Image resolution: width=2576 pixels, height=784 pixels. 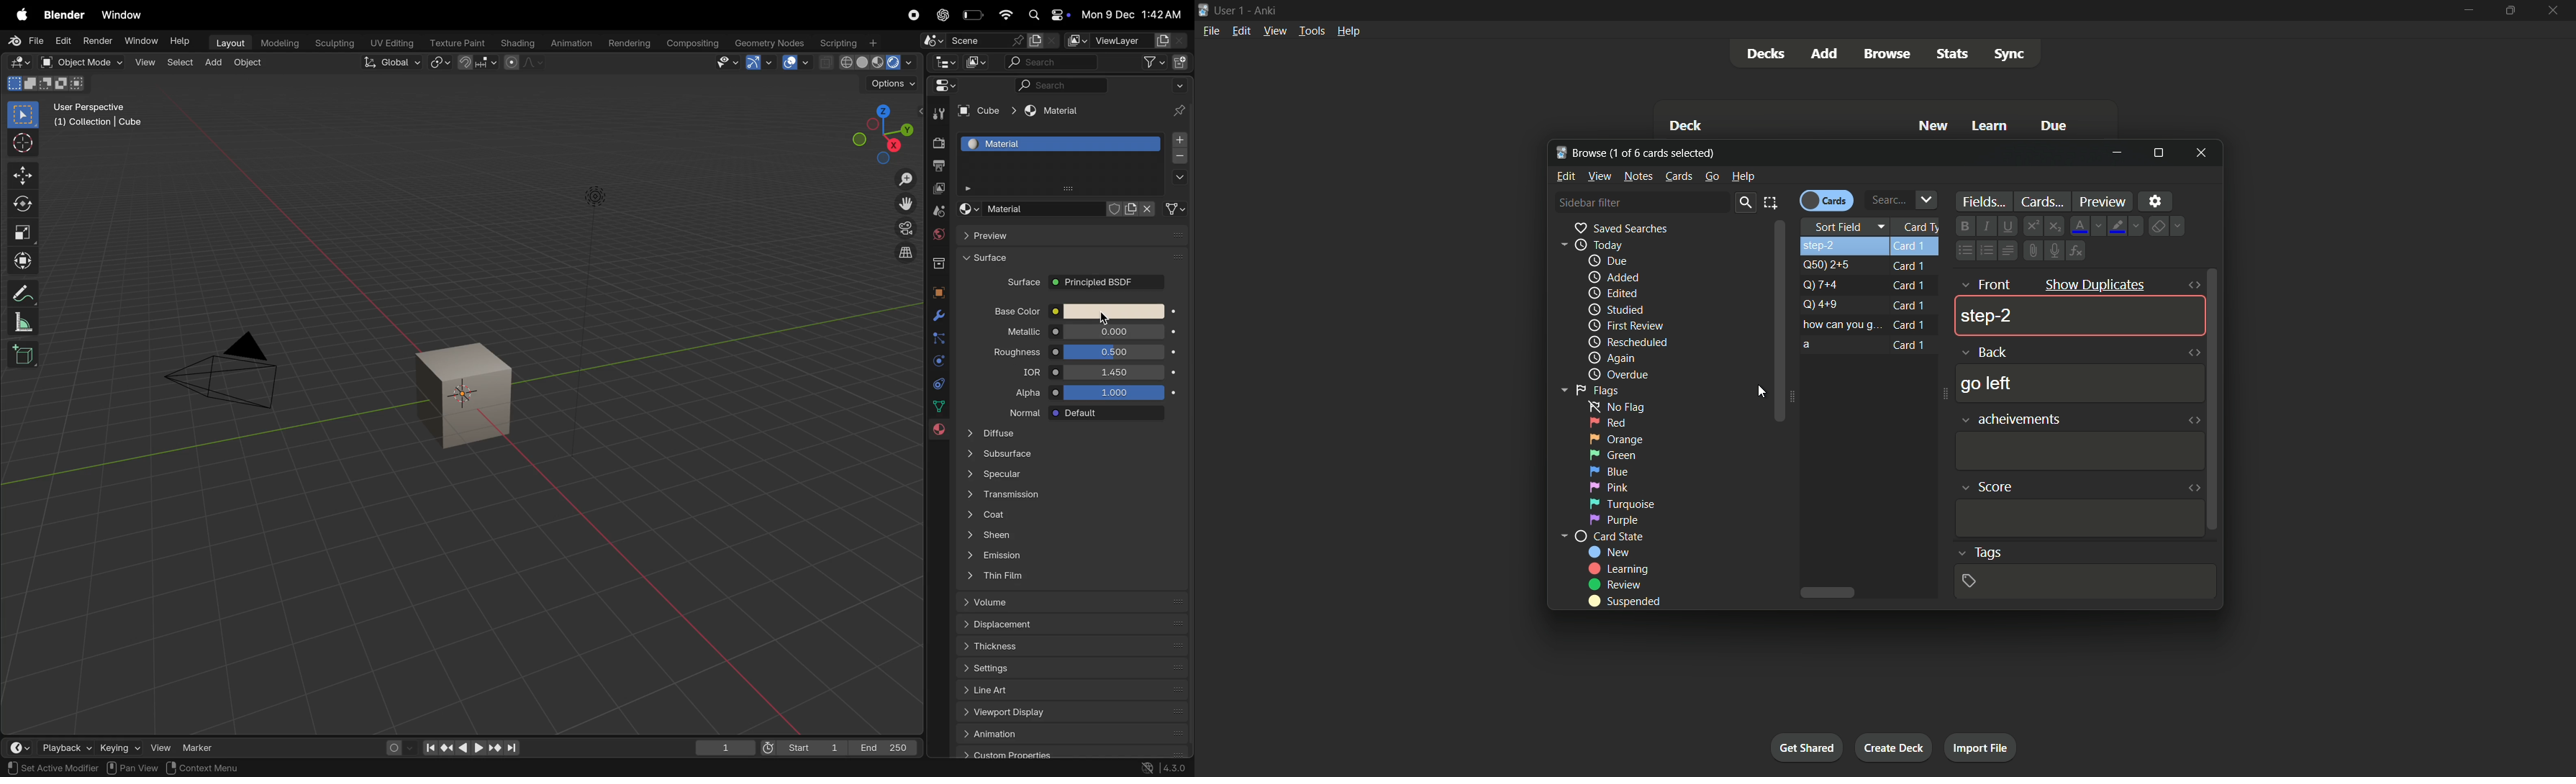 I want to click on Close browse, so click(x=2202, y=154).